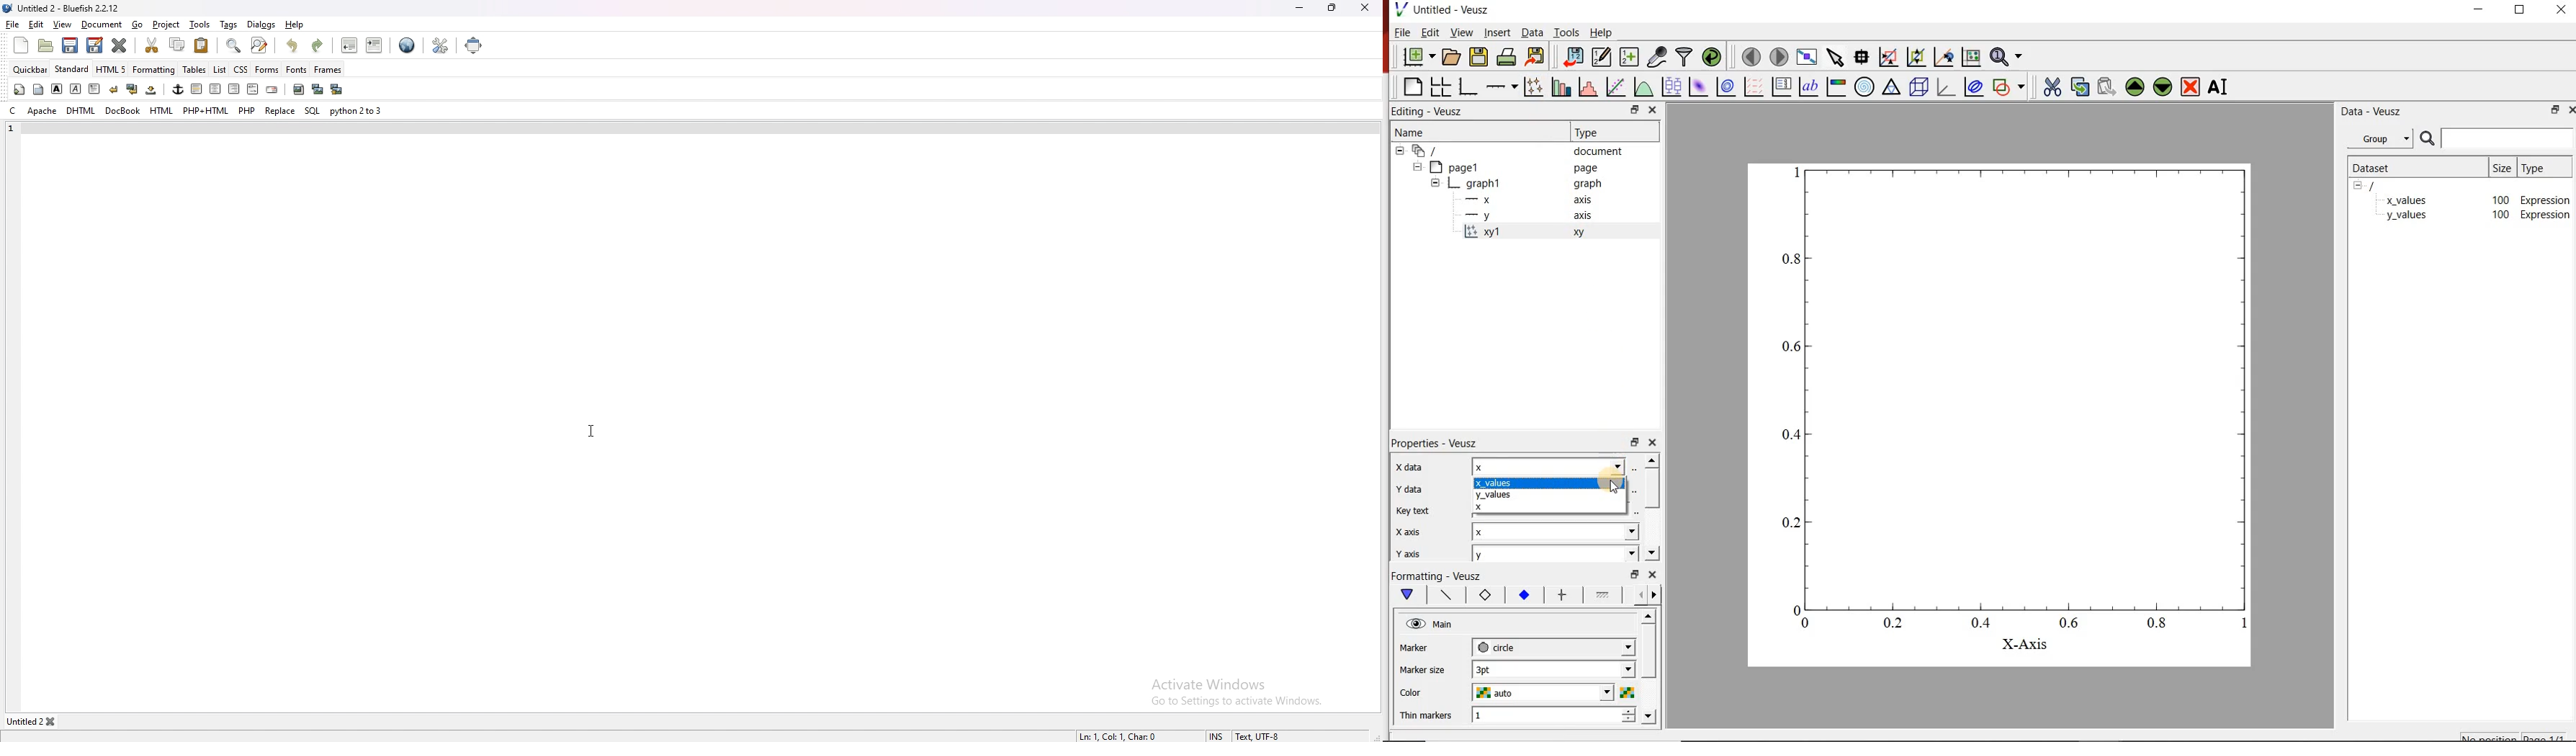  Describe the element at coordinates (2543, 168) in the screenshot. I see `type` at that location.